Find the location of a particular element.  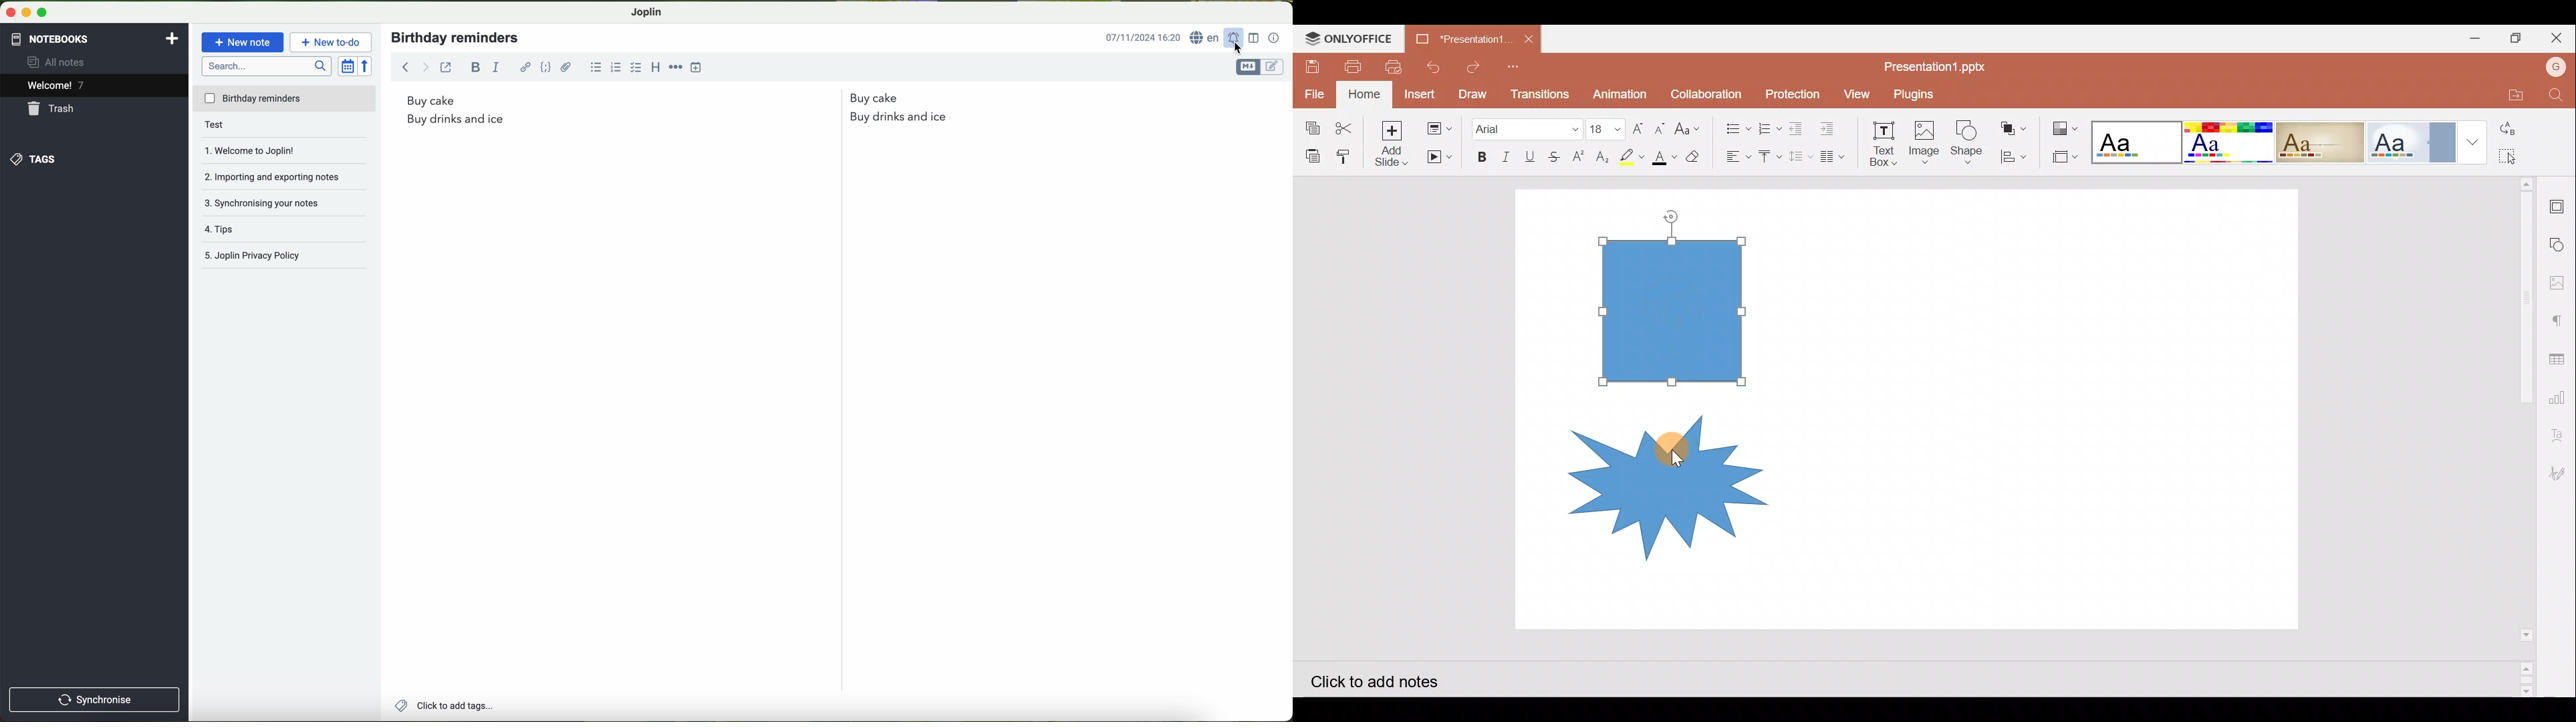

synchronise button is located at coordinates (93, 698).